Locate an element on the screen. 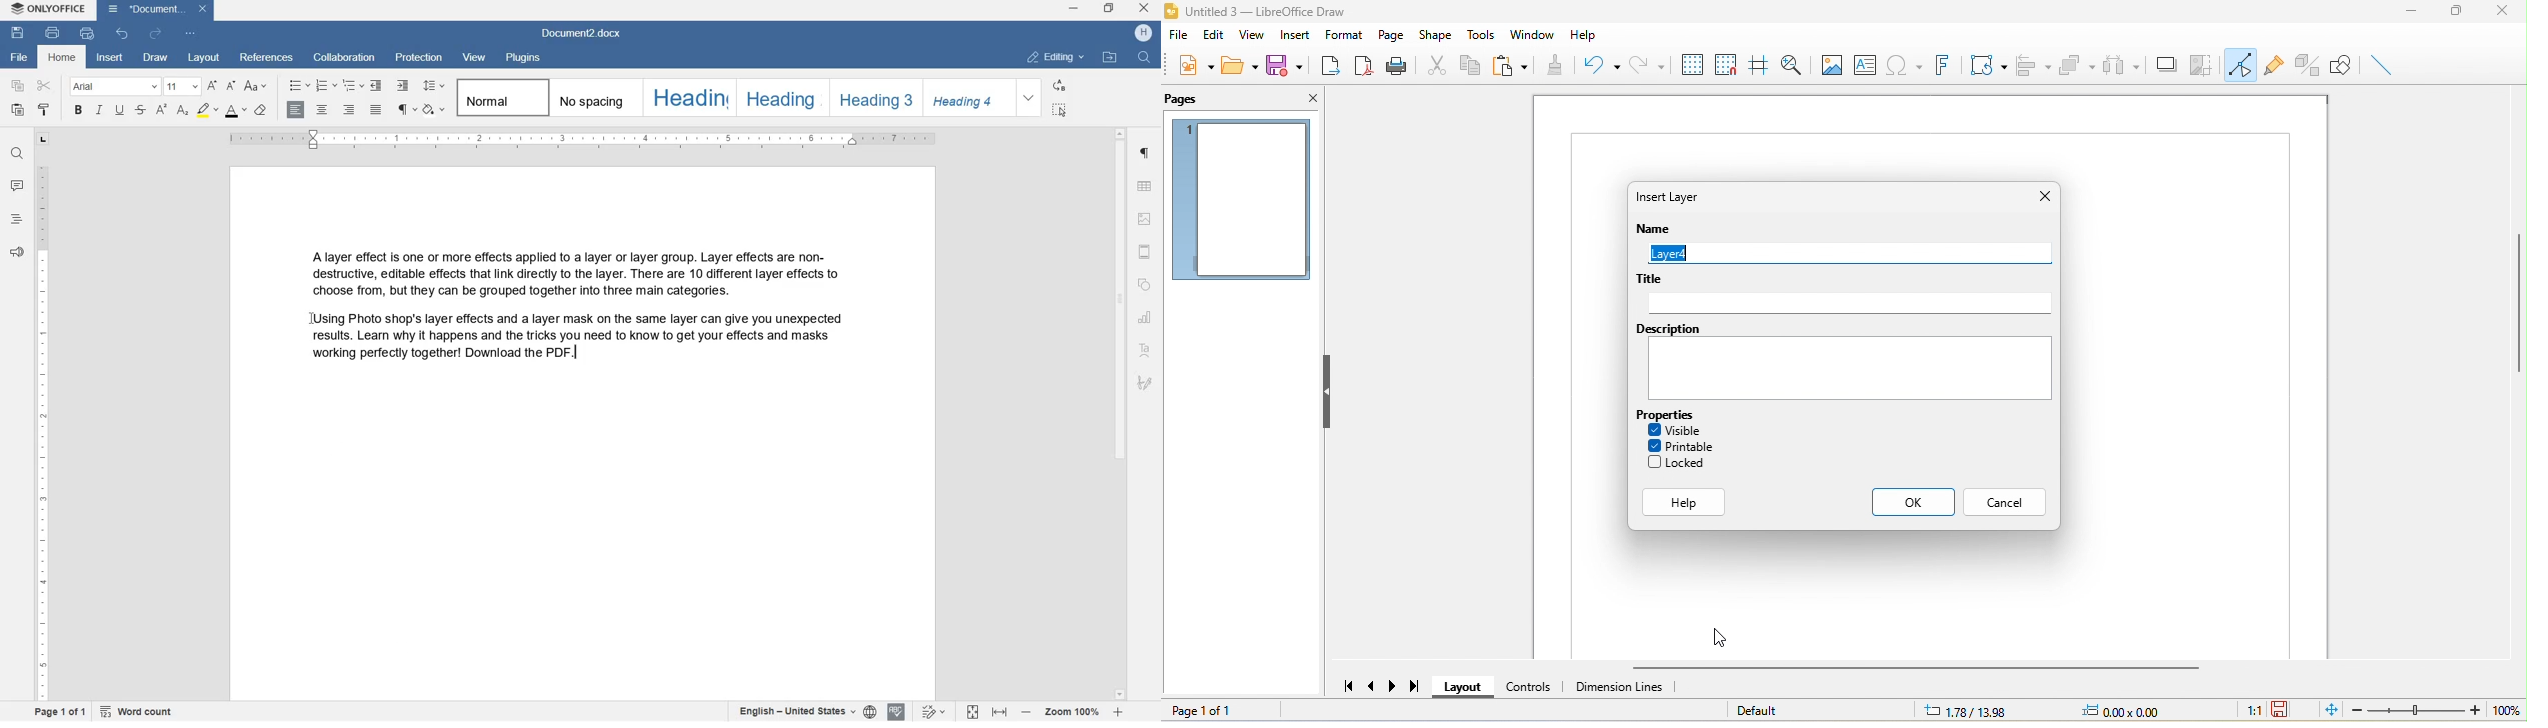 Image resolution: width=2548 pixels, height=728 pixels. PARAGRAPH LINE SPACING is located at coordinates (435, 85).